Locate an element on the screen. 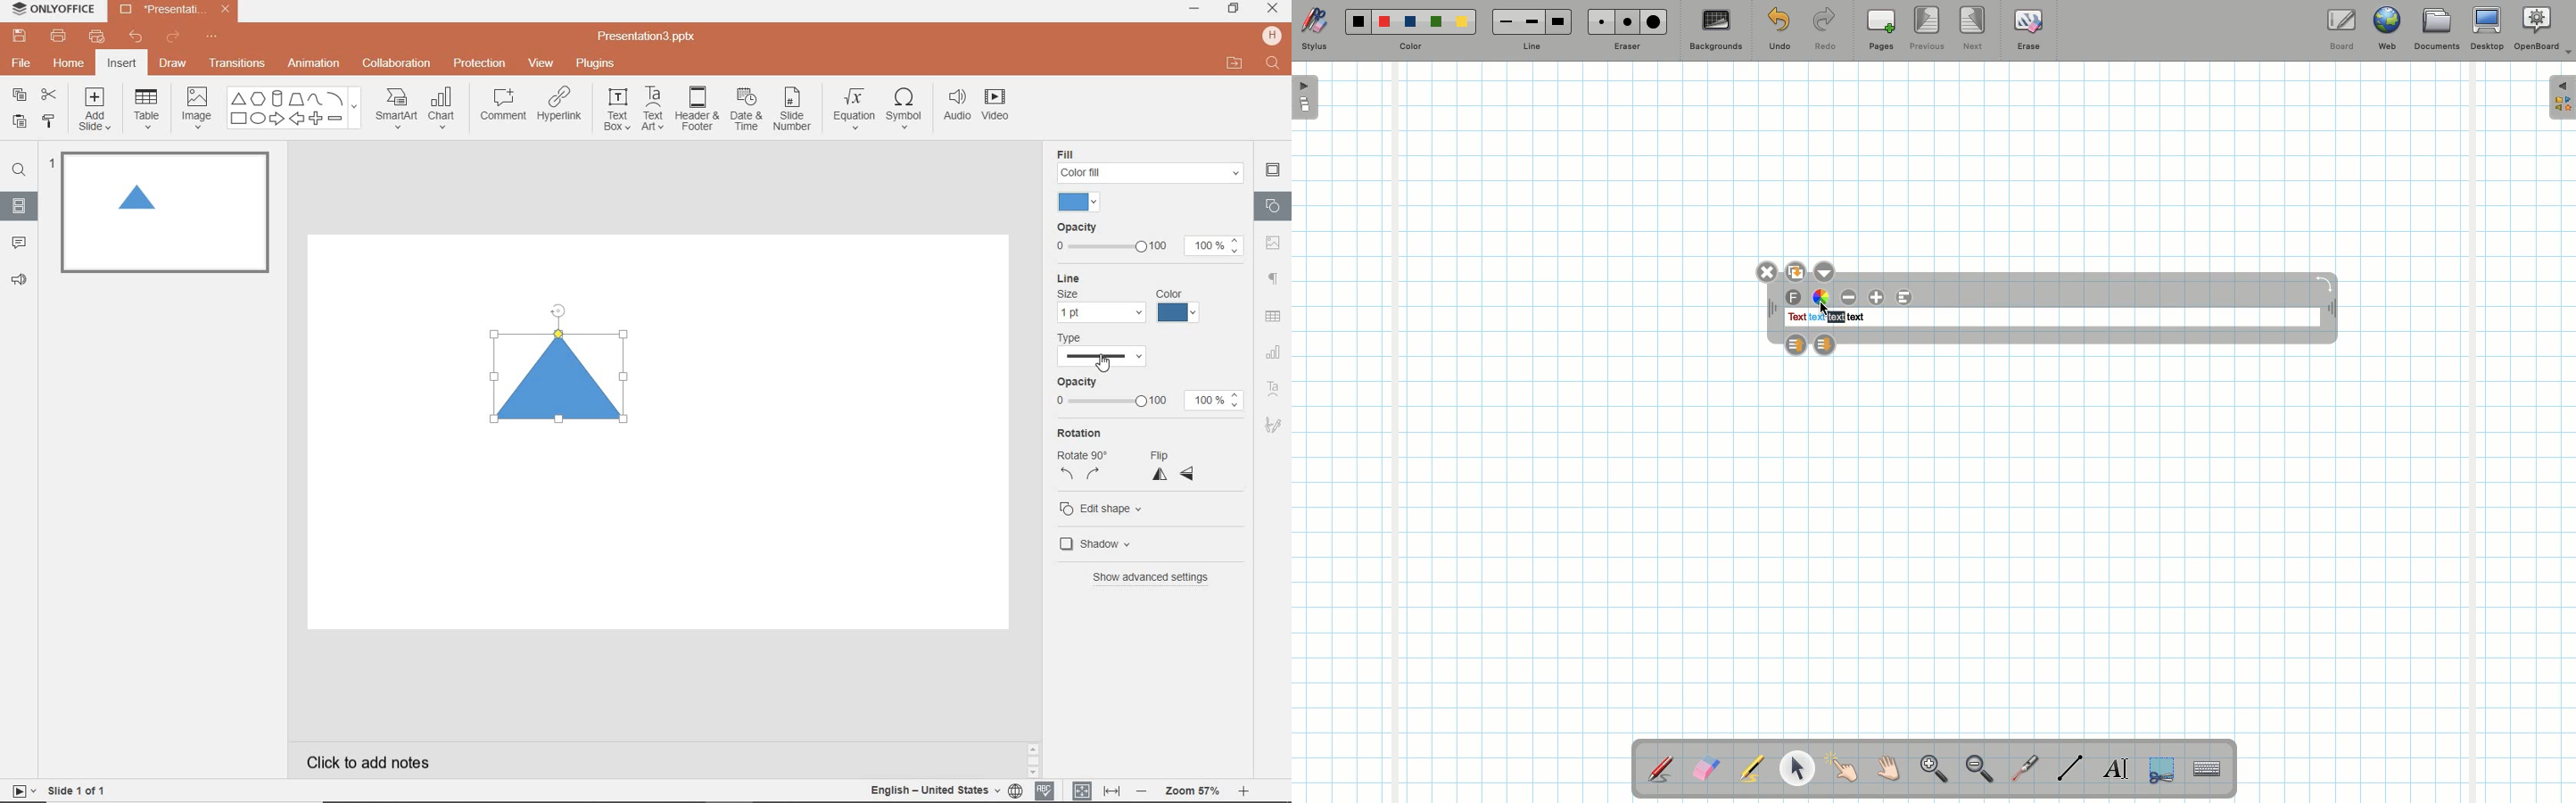  Eraser is located at coordinates (1705, 770).